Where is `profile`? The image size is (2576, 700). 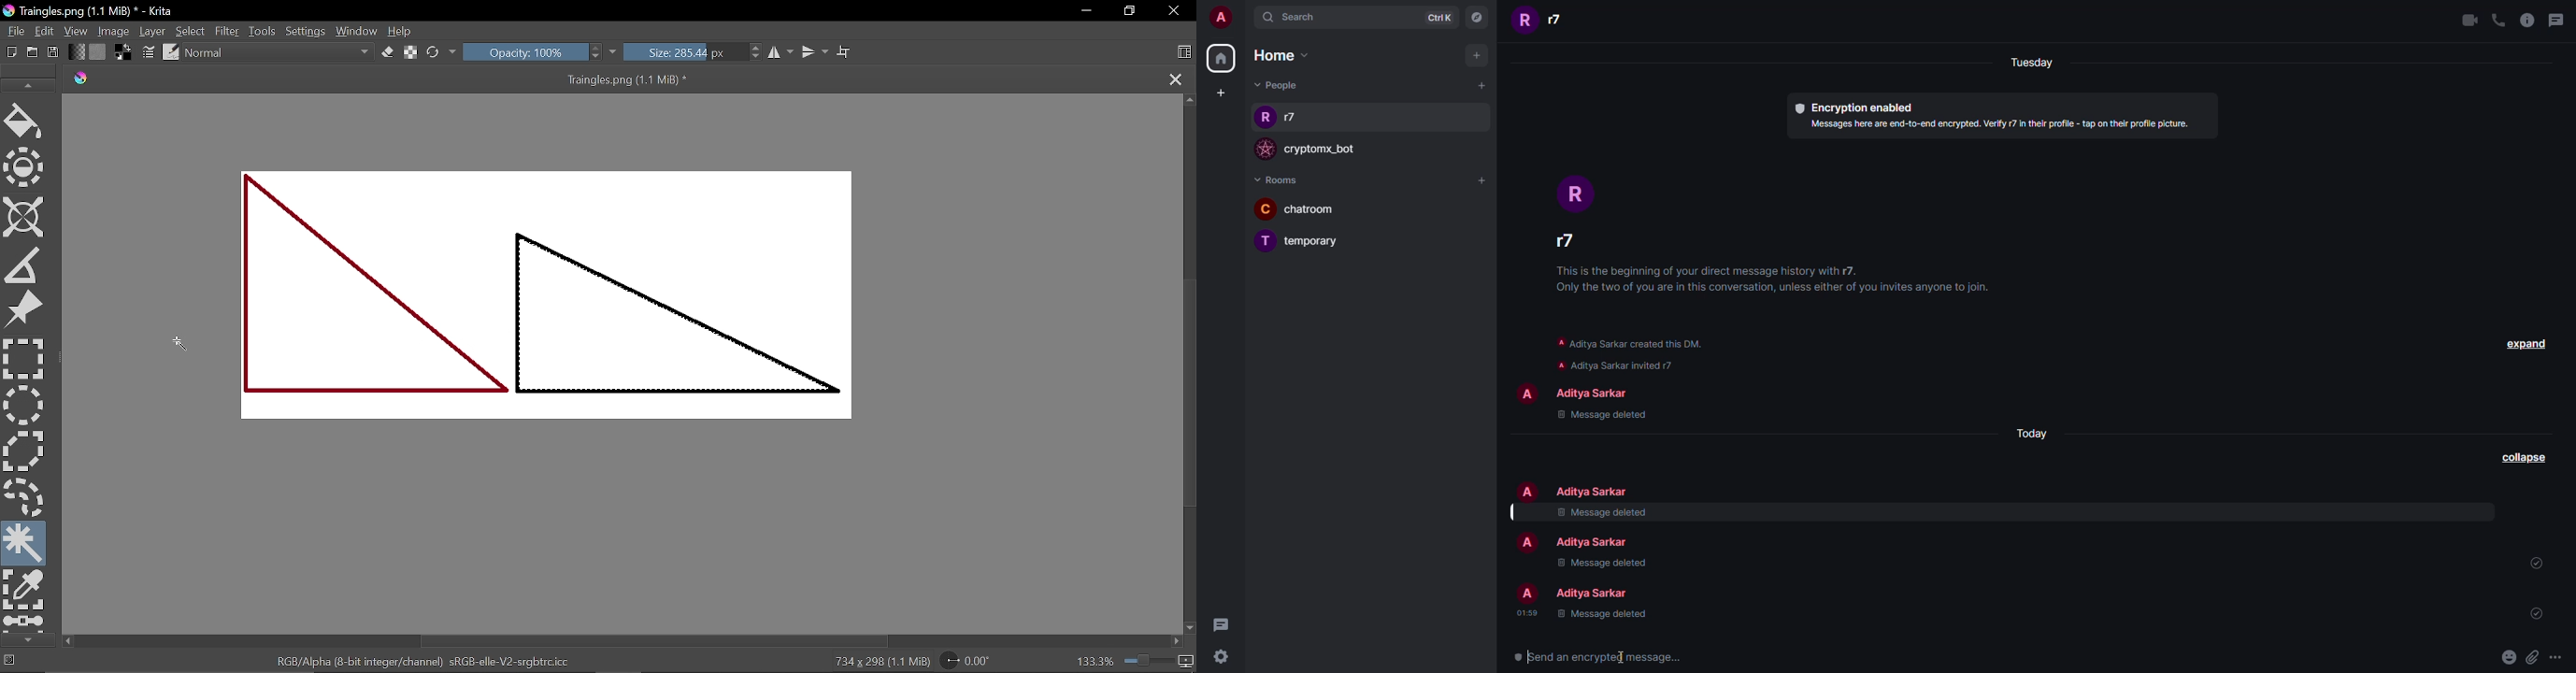
profile is located at coordinates (1528, 491).